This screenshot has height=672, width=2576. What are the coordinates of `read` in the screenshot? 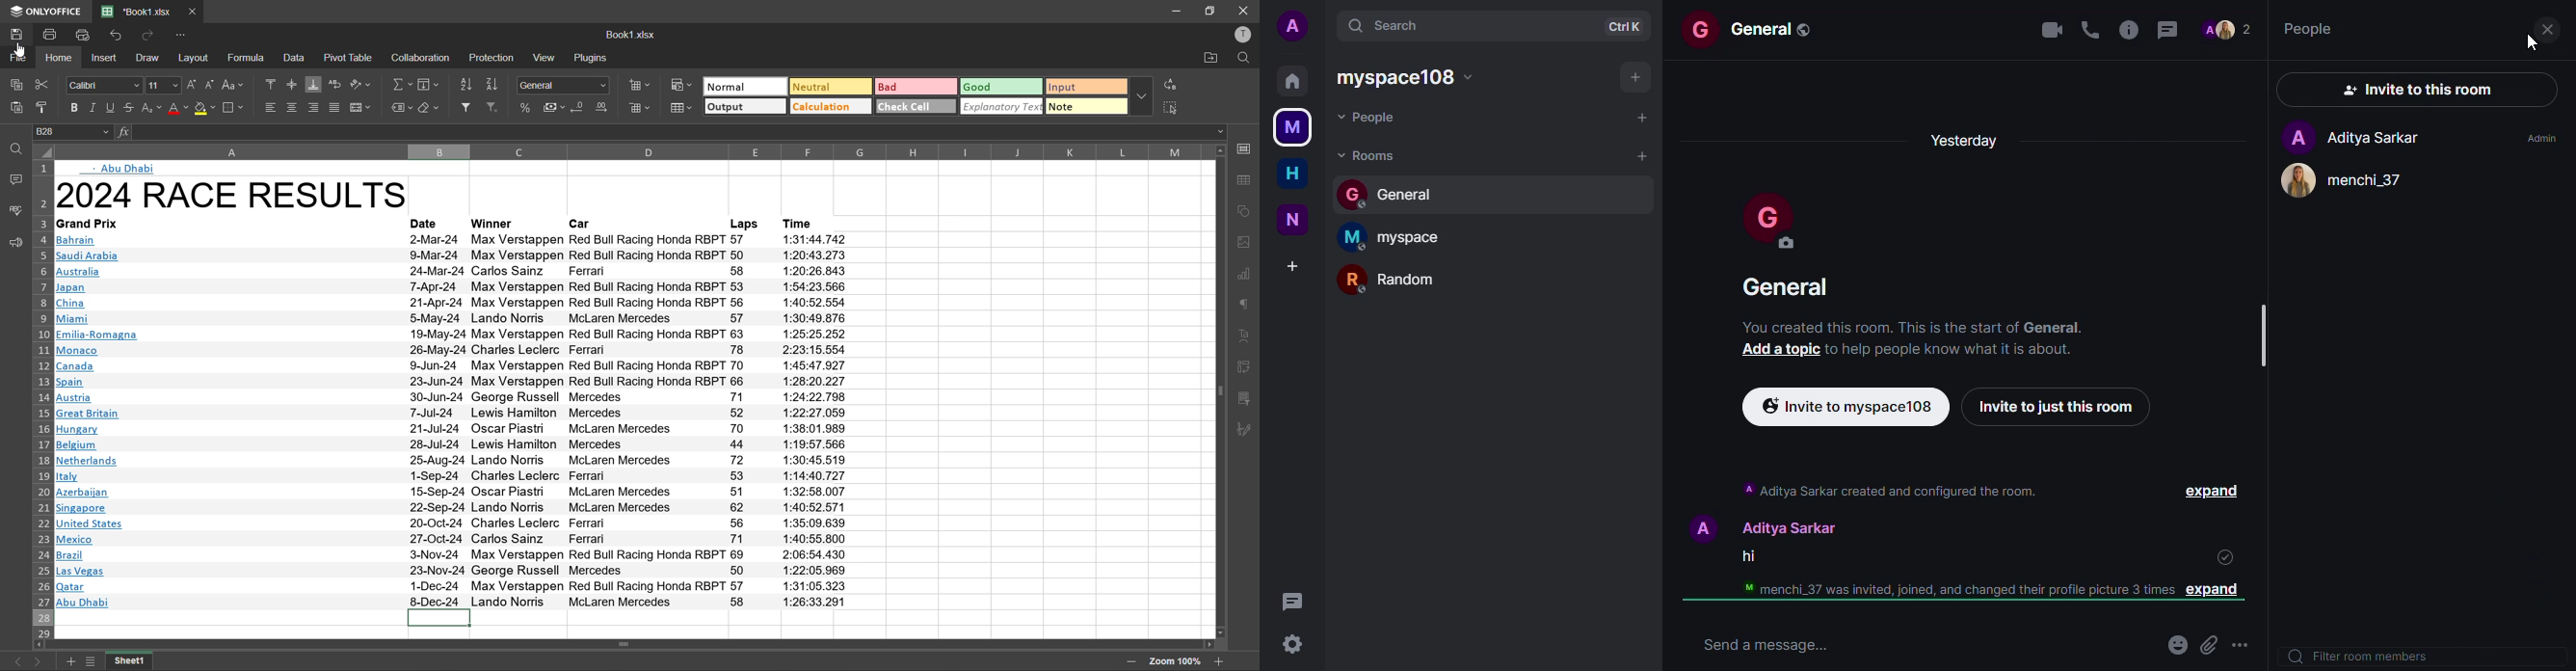 It's located at (2220, 551).